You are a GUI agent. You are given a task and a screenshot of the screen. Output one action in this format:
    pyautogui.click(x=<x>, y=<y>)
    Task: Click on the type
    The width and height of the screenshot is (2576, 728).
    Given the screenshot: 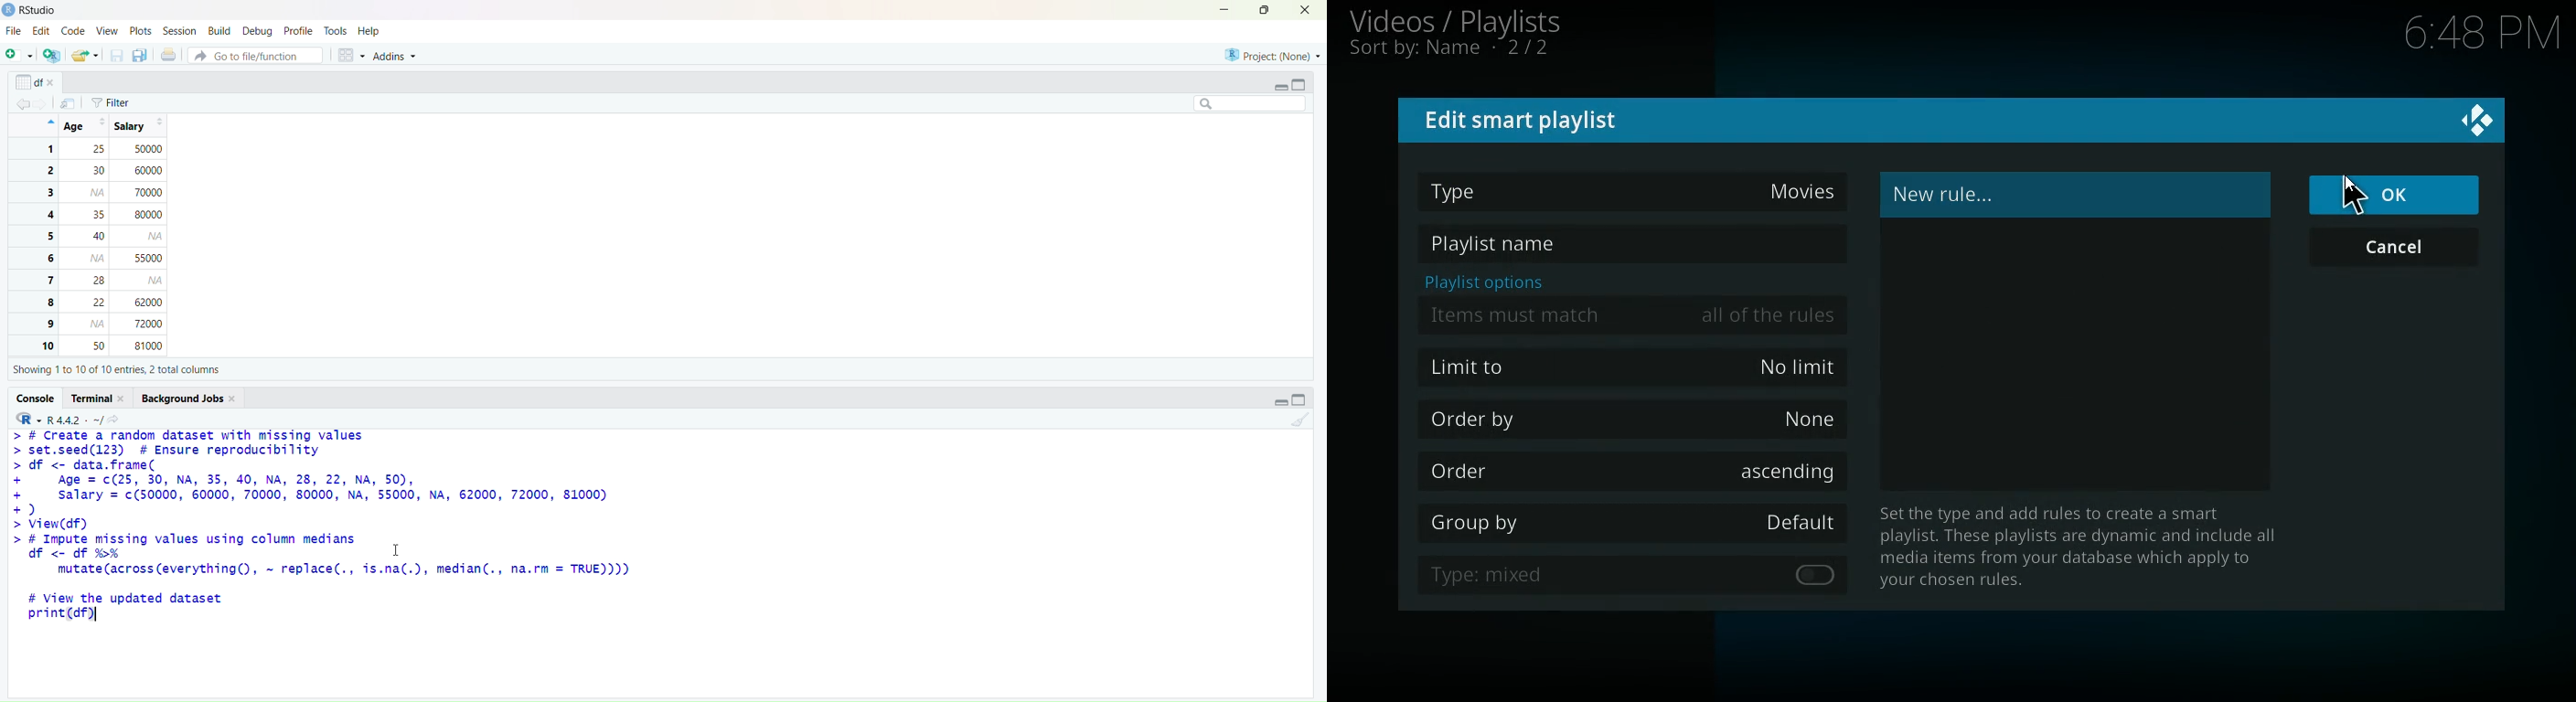 What is the action you would take?
    pyautogui.click(x=1599, y=574)
    